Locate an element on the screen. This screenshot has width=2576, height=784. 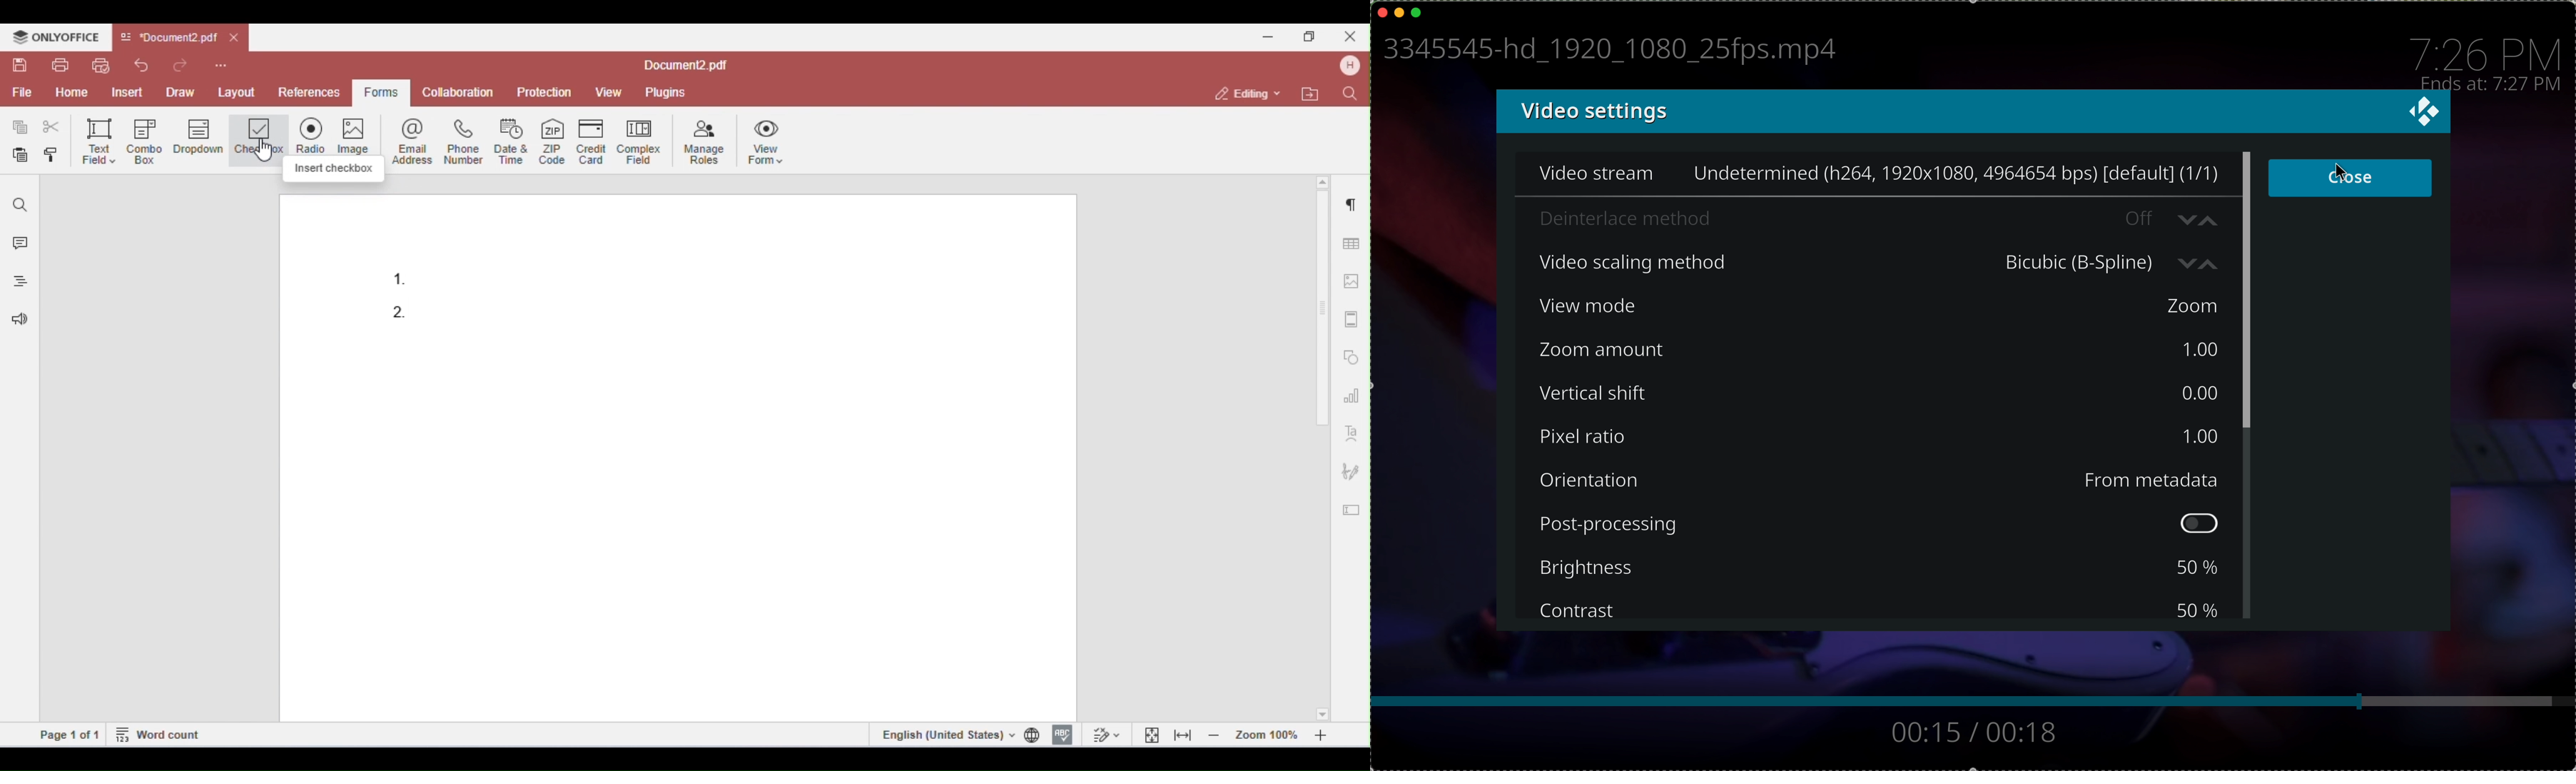
video settings is located at coordinates (1592, 111).